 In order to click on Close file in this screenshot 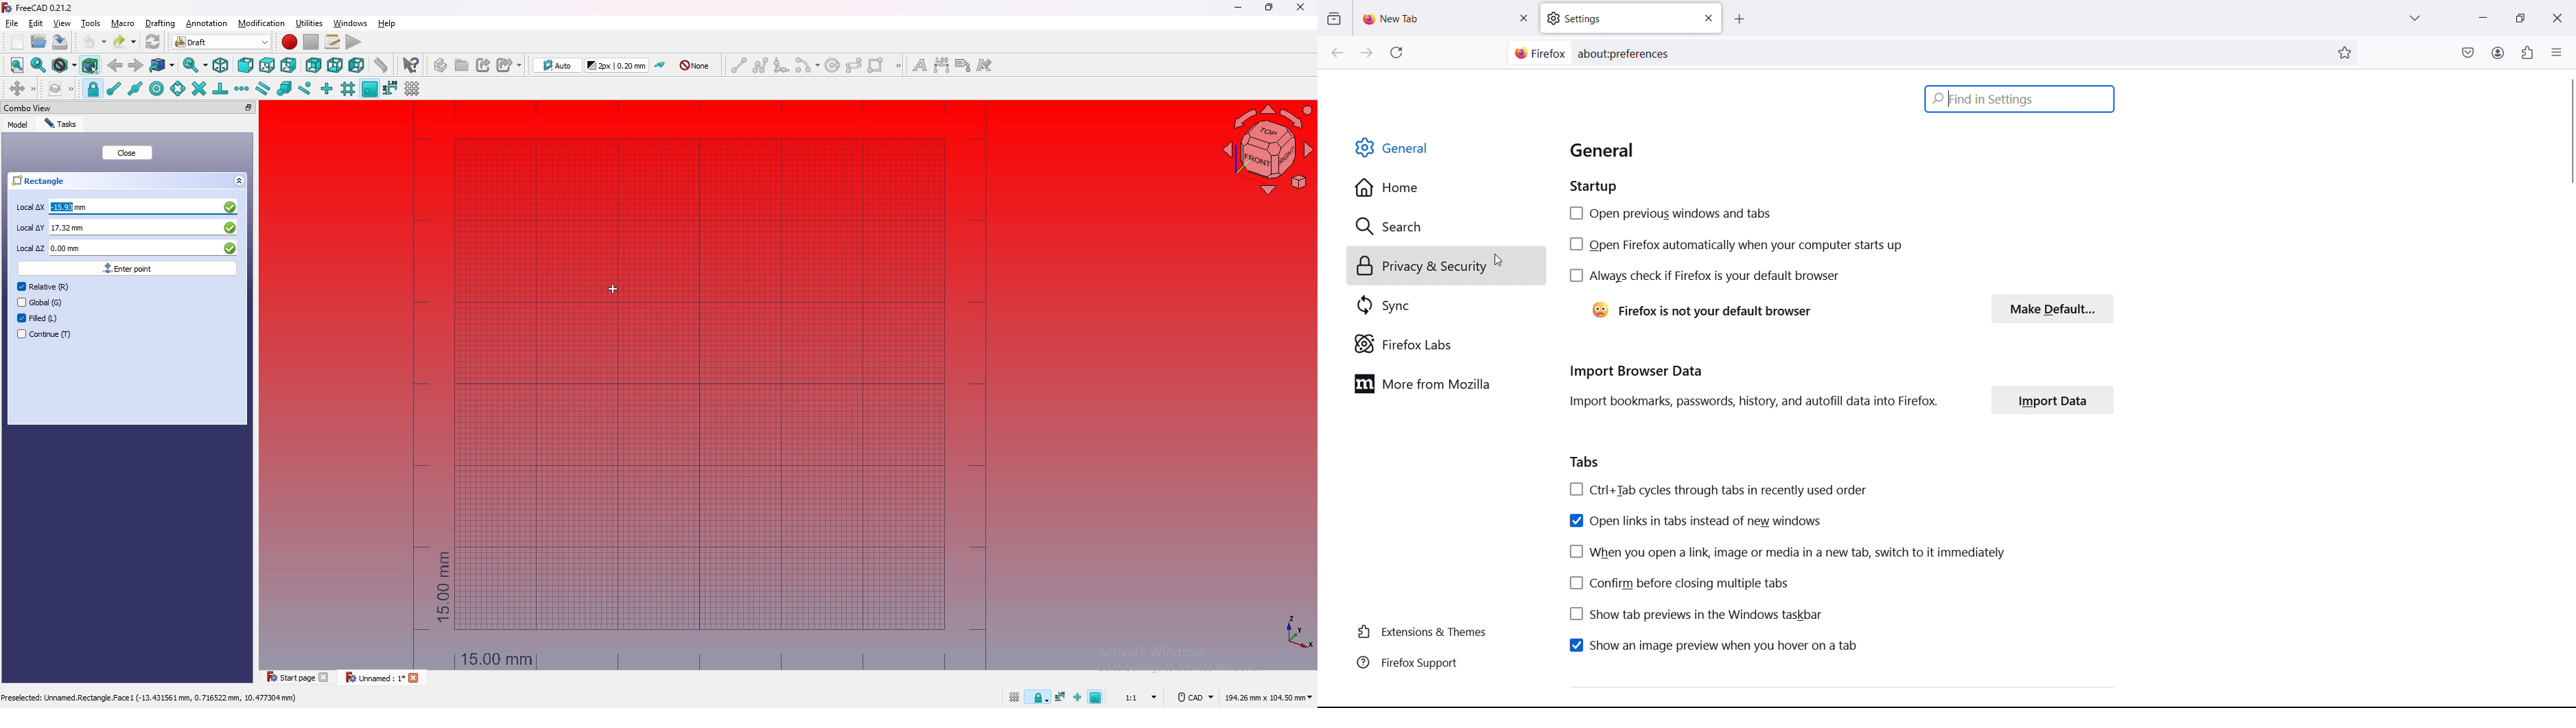, I will do `click(326, 677)`.